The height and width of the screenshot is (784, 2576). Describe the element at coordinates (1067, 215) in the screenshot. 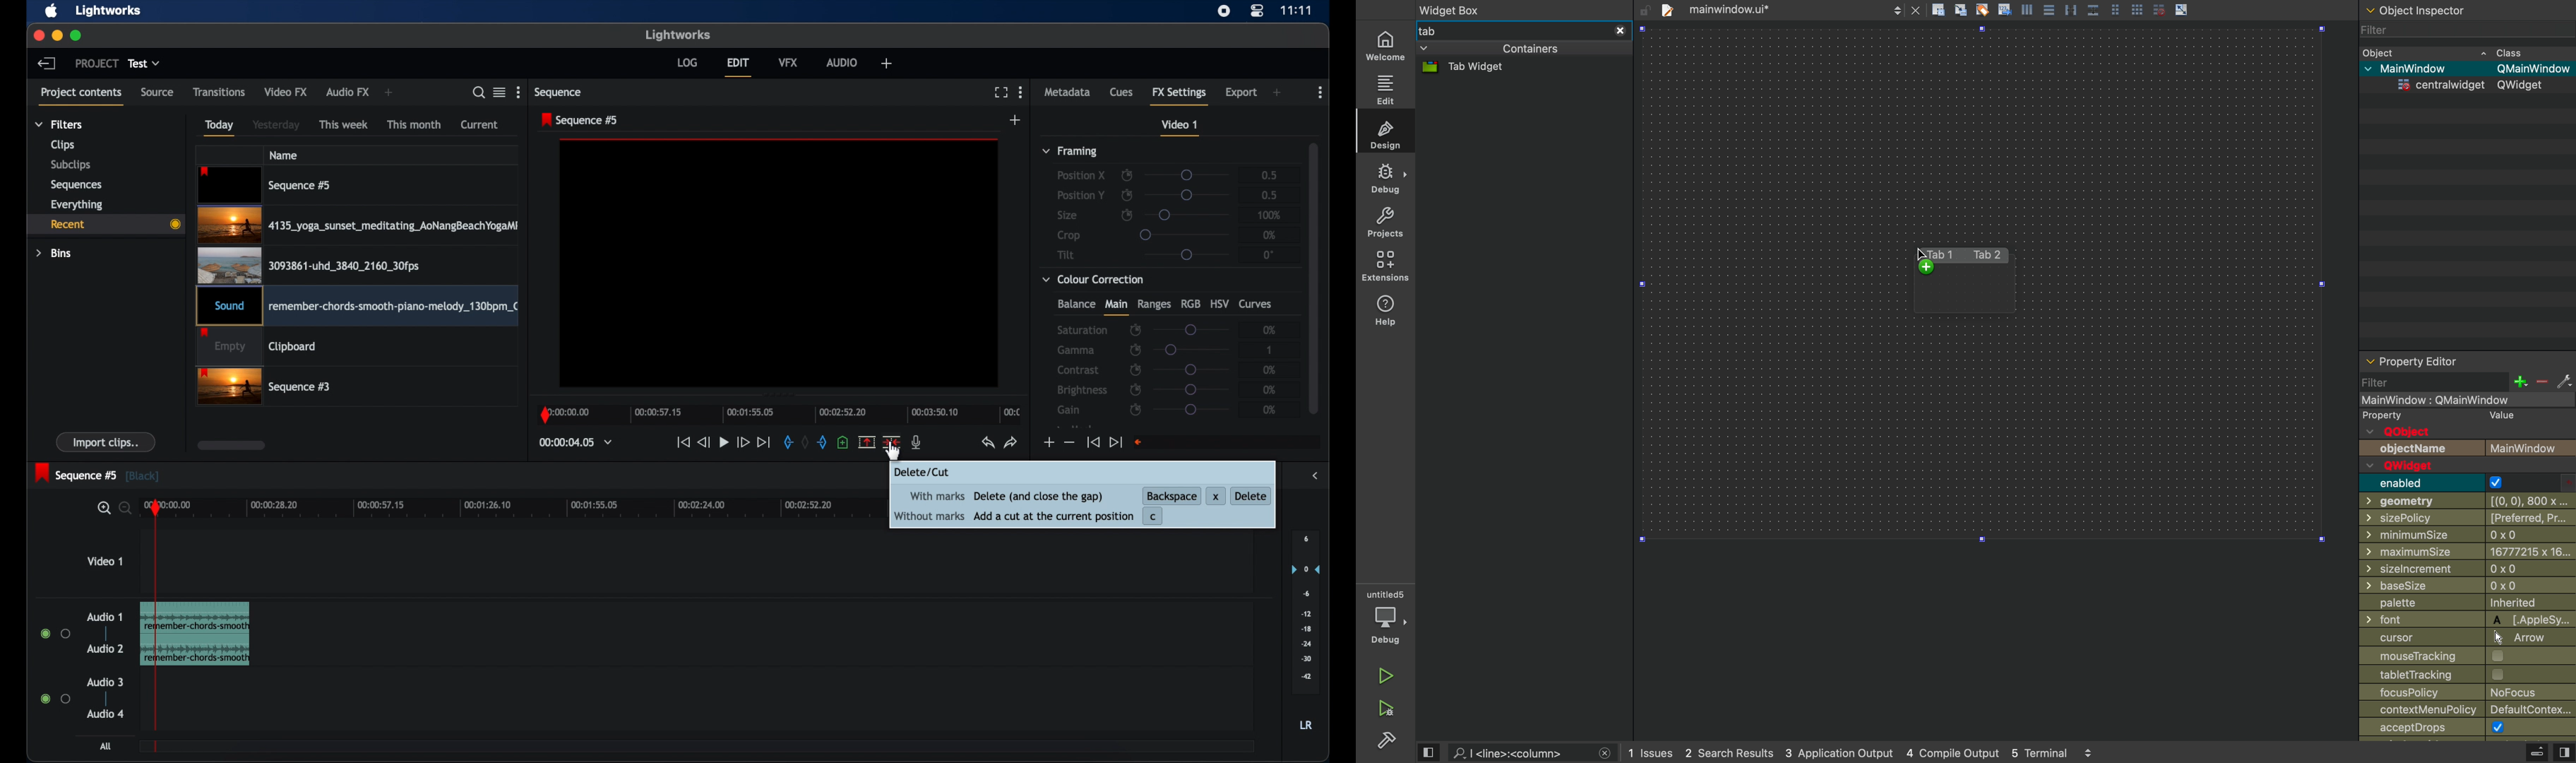

I see `size` at that location.